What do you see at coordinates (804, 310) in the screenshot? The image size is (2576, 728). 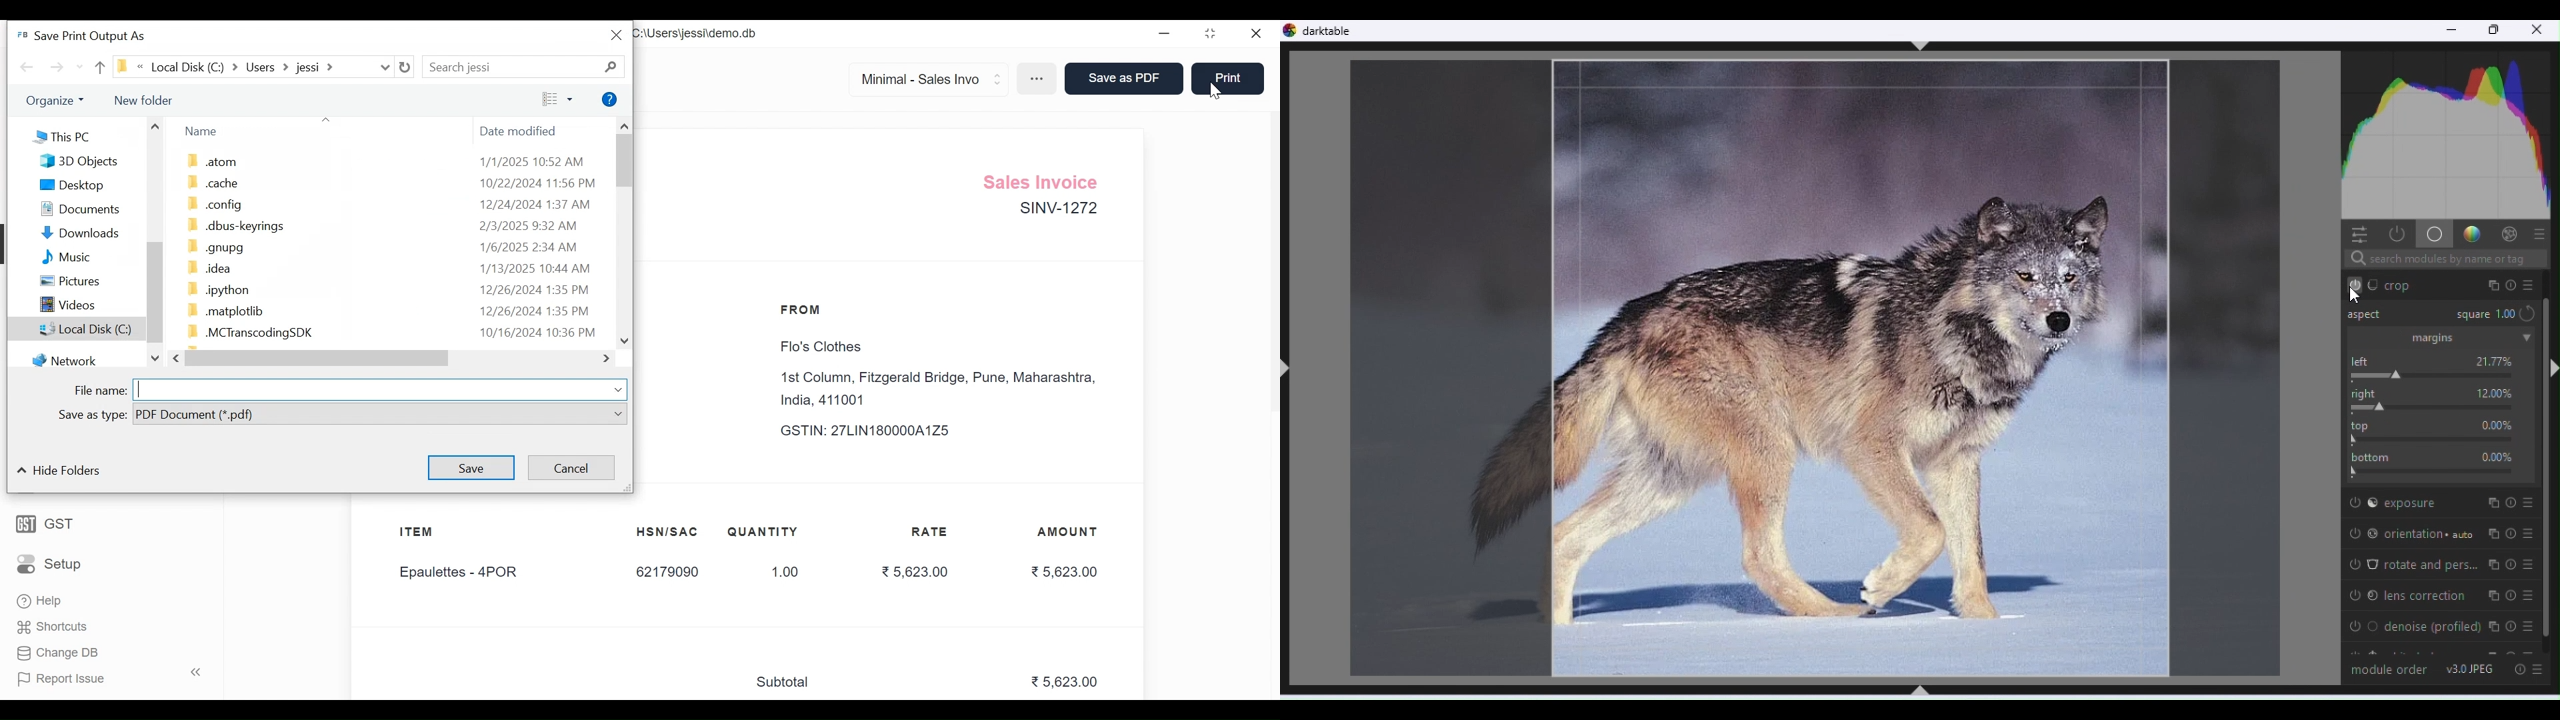 I see `FROM` at bounding box center [804, 310].